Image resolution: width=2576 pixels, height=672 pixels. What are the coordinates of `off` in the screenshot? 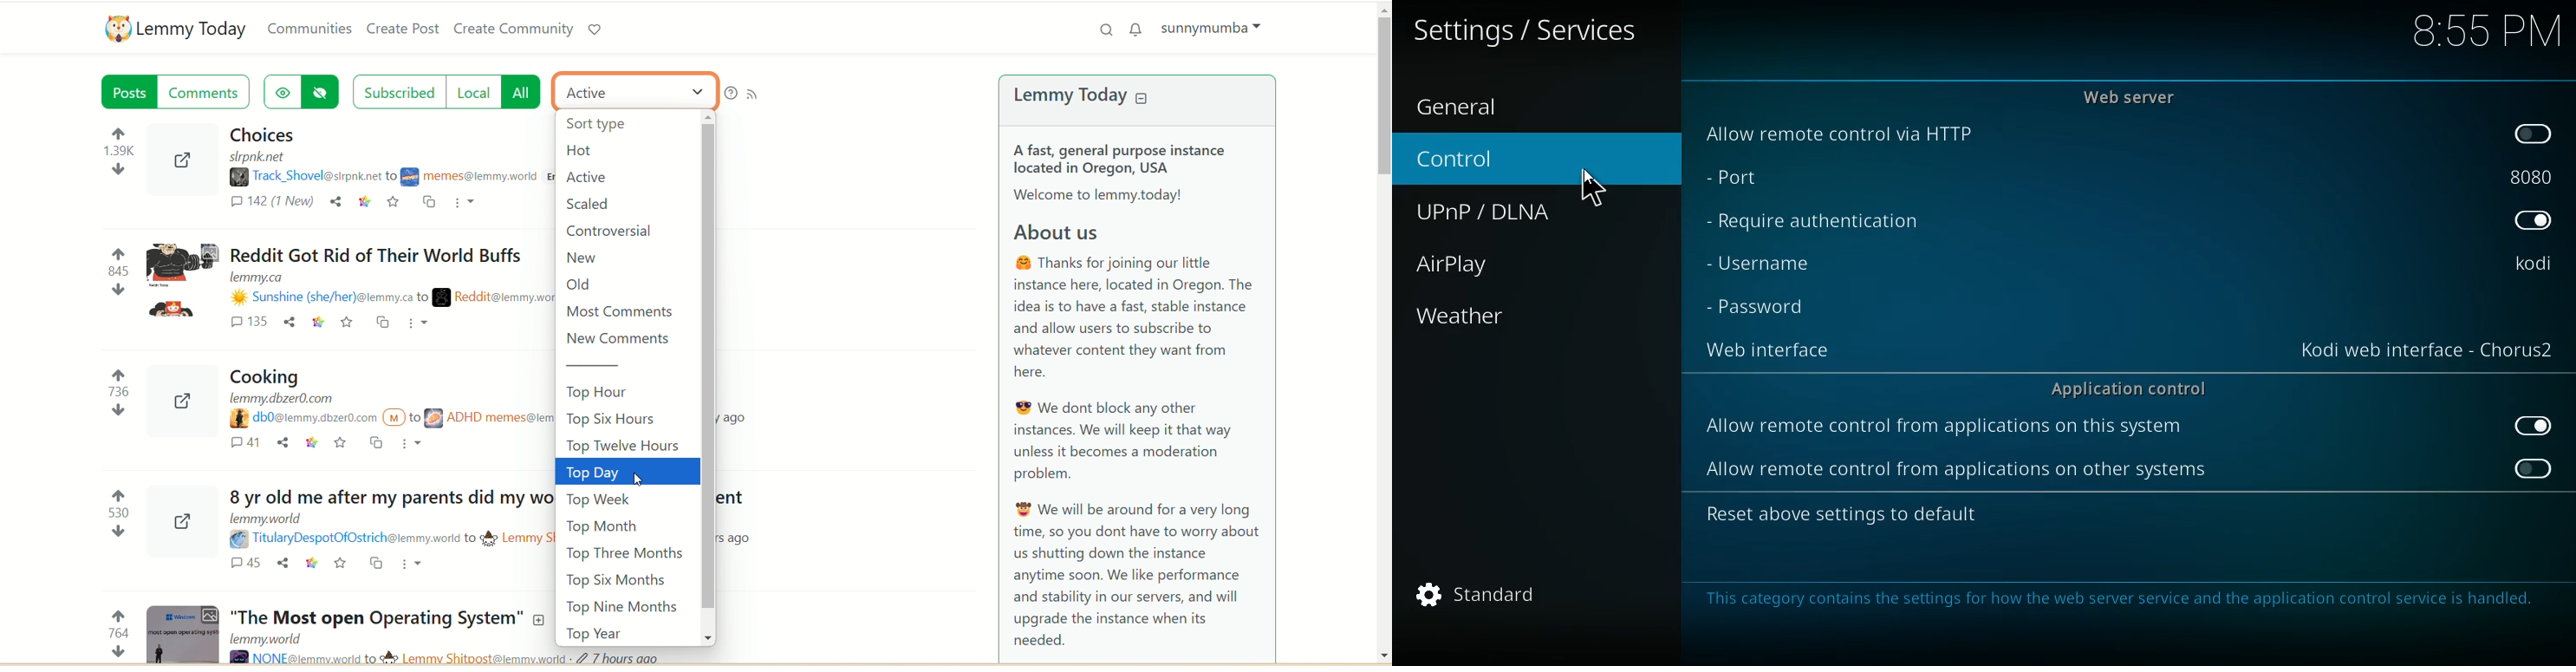 It's located at (2532, 468).